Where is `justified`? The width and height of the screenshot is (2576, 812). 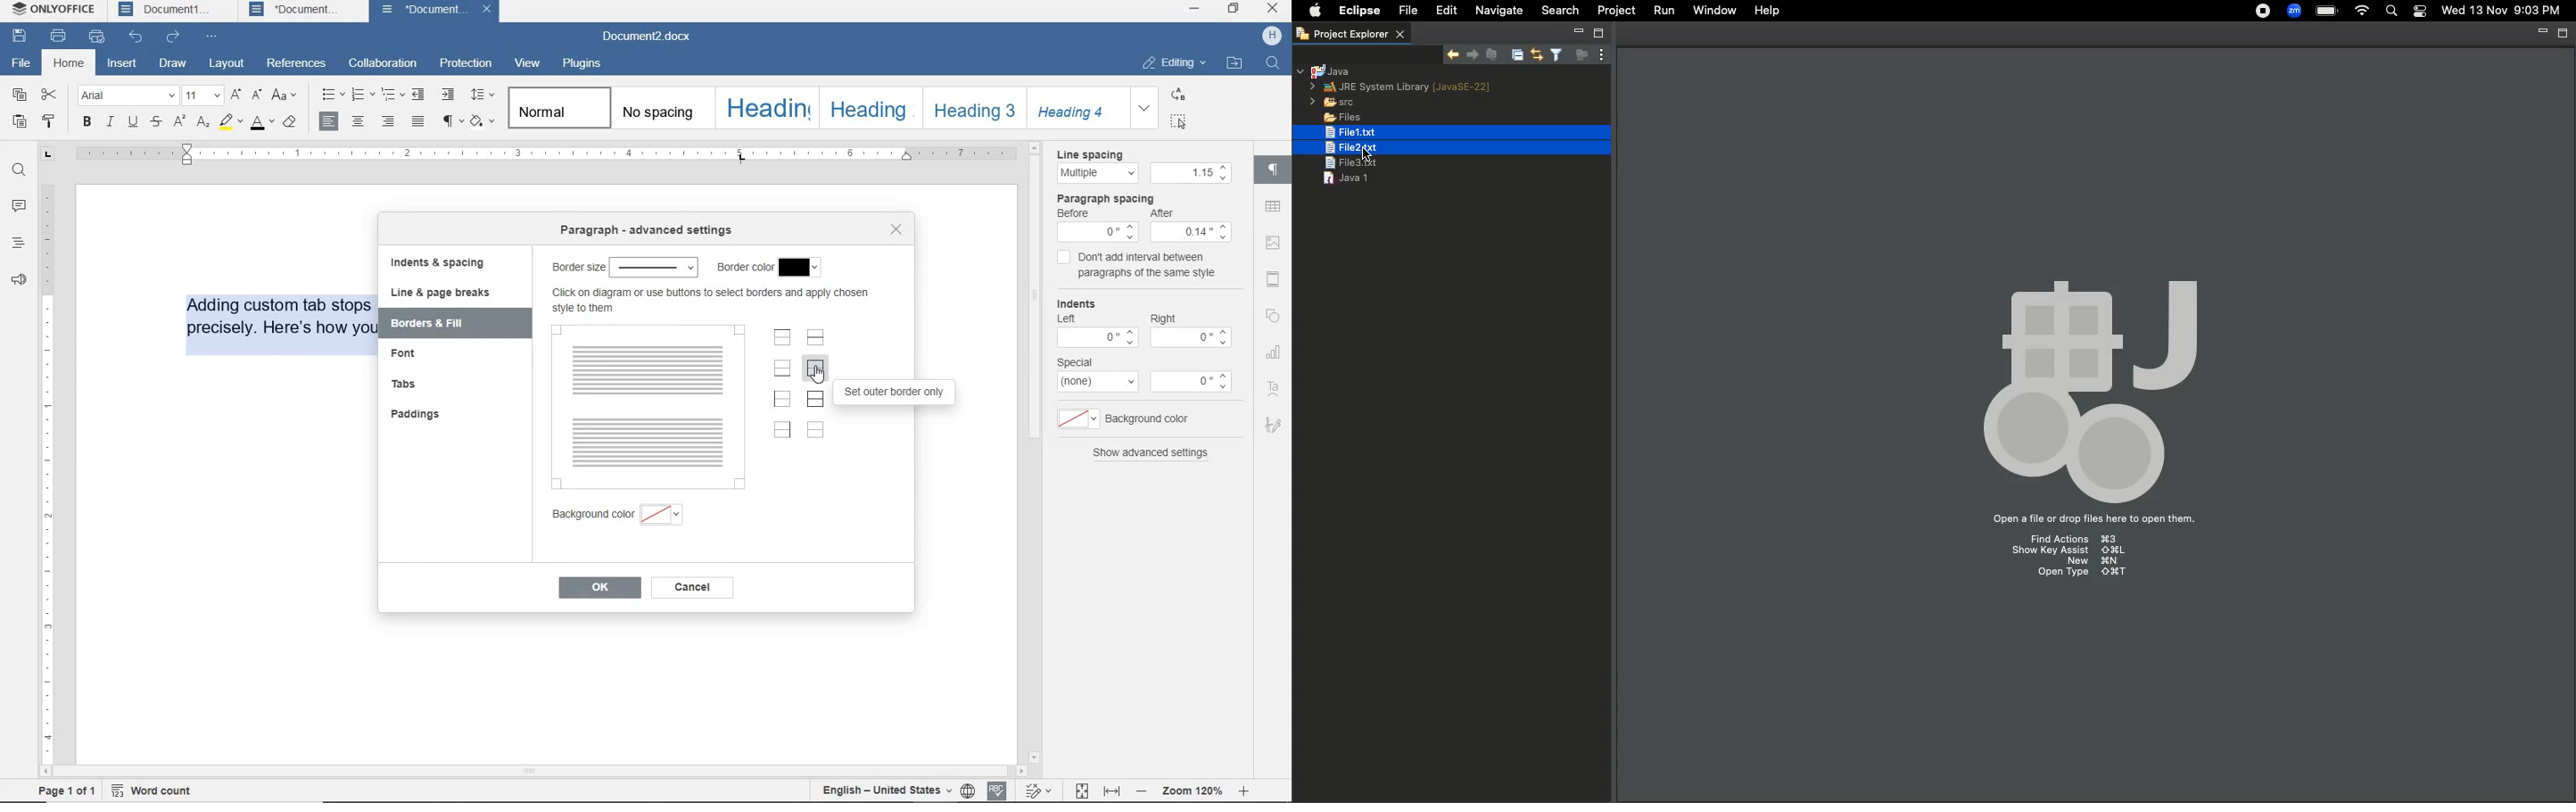
justified is located at coordinates (416, 121).